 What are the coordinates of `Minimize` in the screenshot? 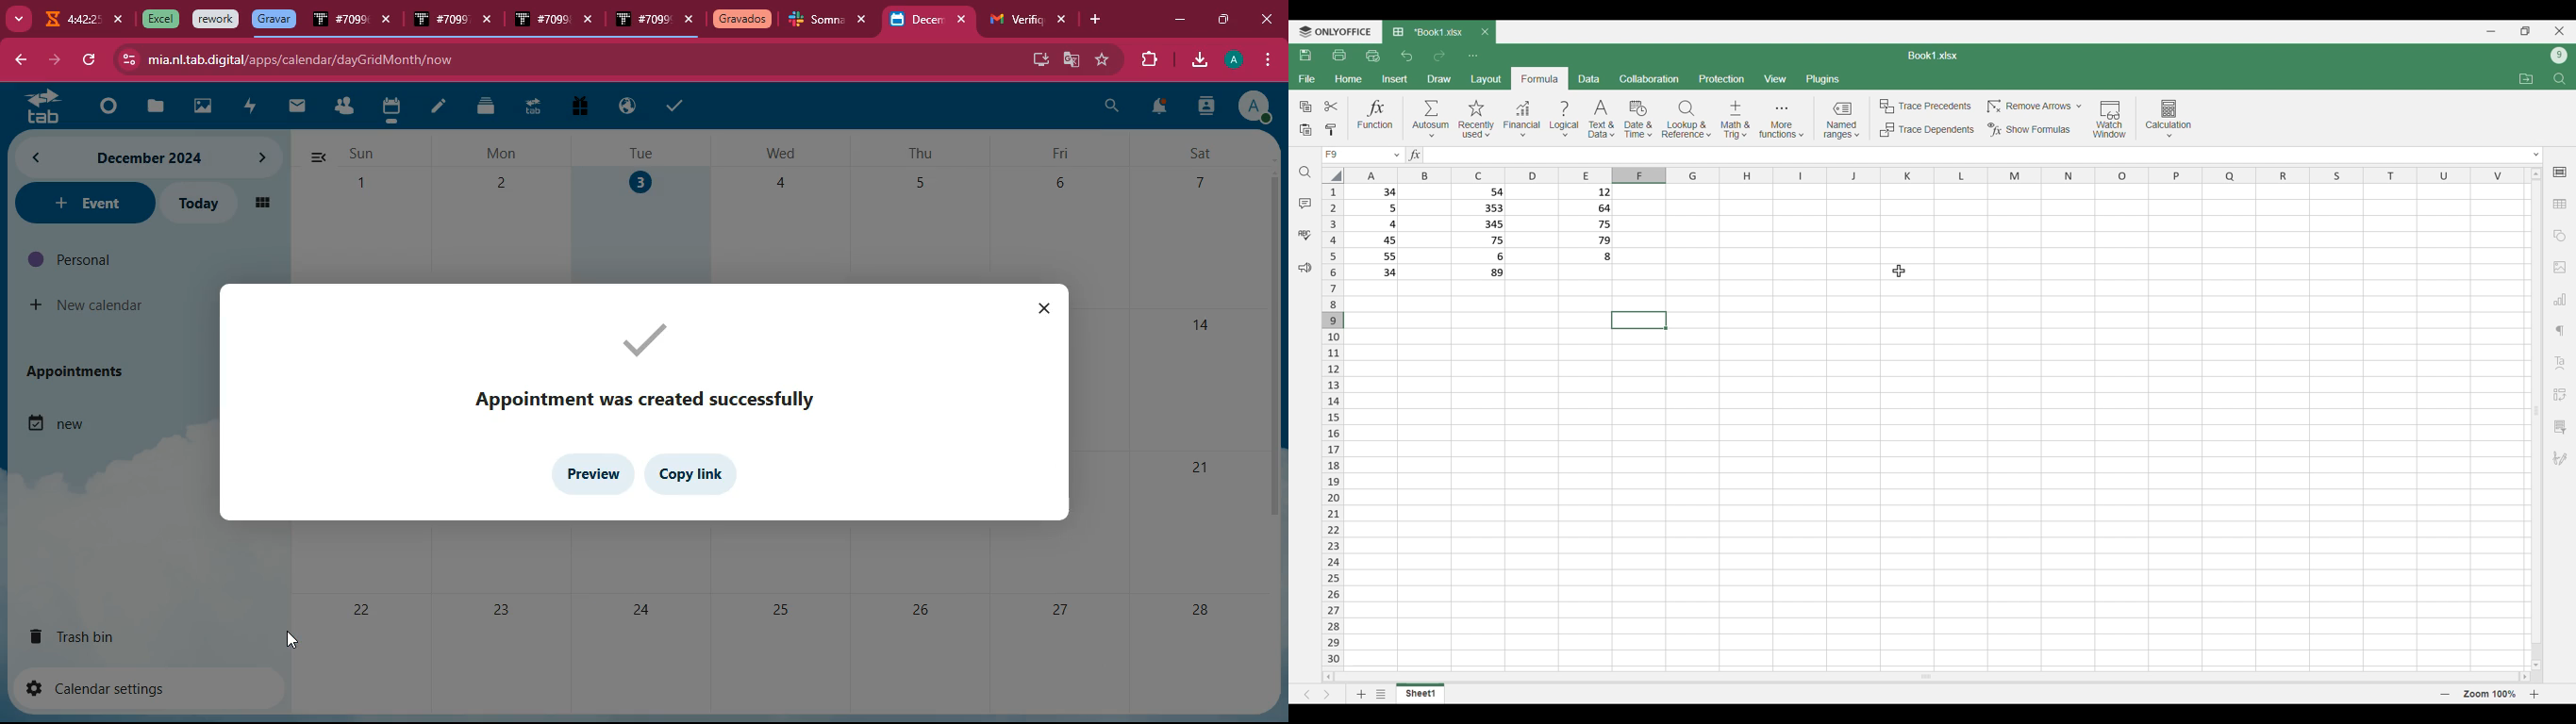 It's located at (2491, 32).